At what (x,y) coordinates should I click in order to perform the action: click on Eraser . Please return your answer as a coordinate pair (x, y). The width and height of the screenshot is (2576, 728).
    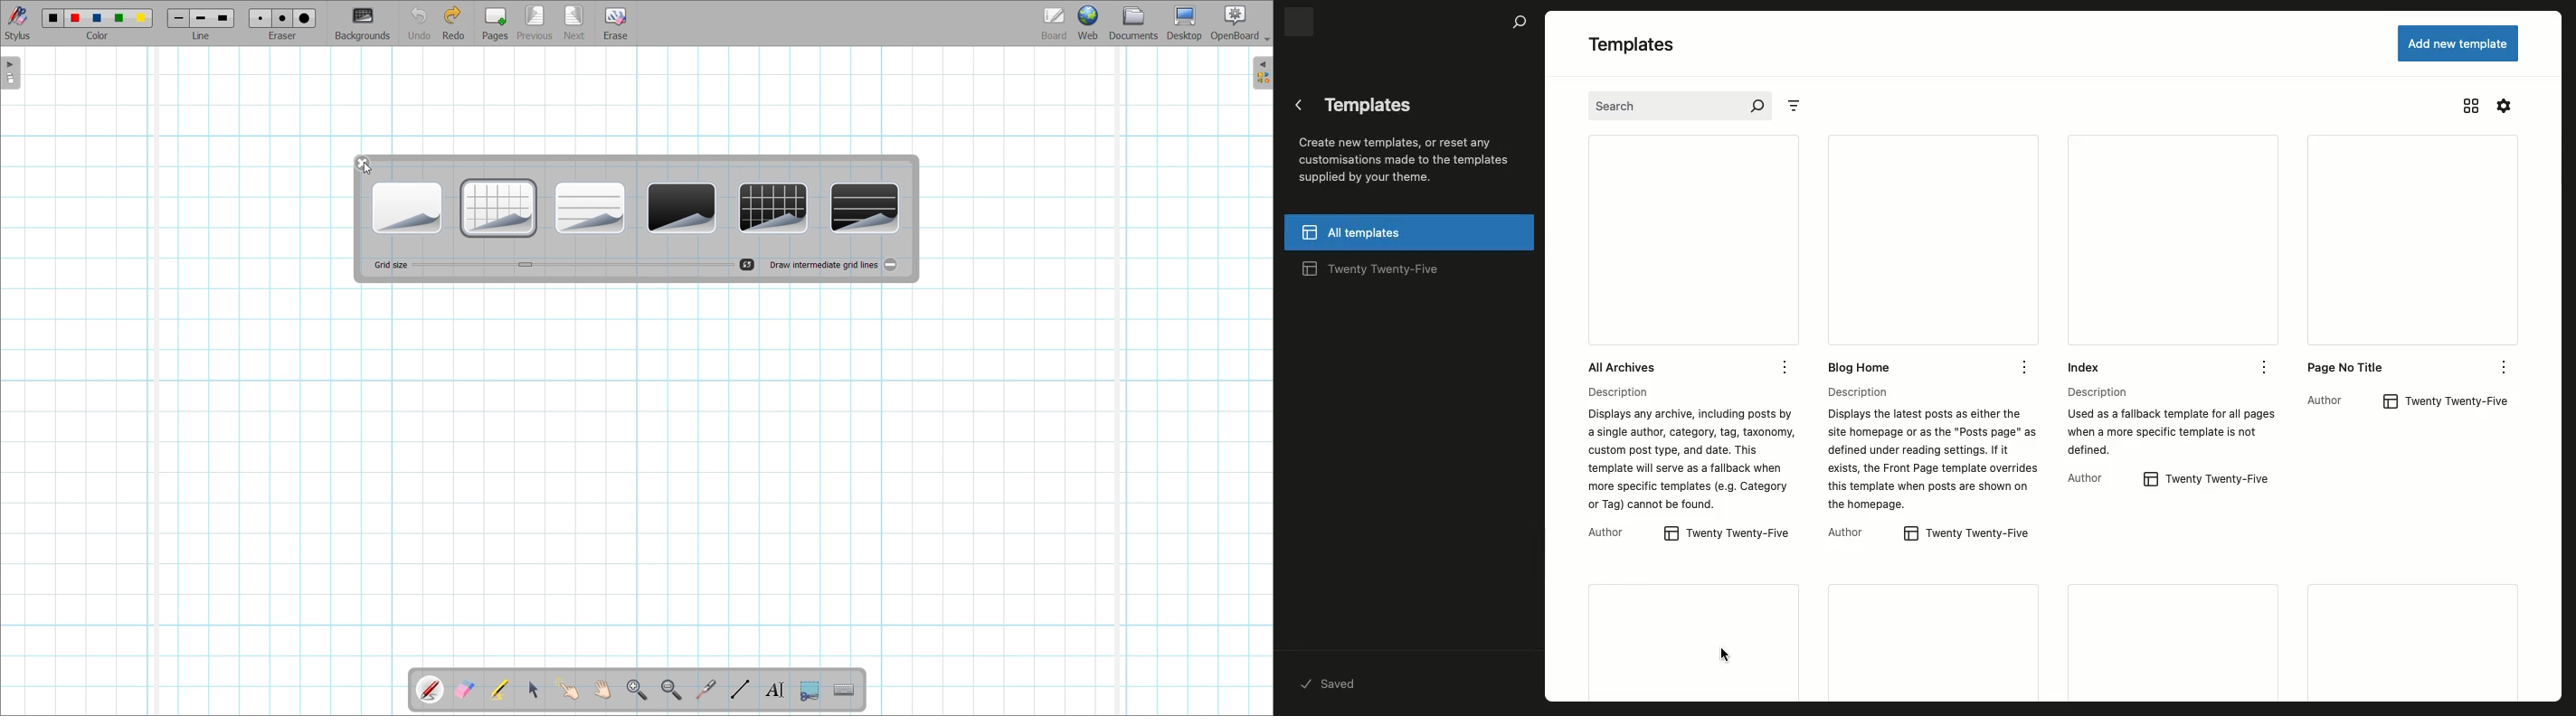
    Looking at the image, I should click on (282, 36).